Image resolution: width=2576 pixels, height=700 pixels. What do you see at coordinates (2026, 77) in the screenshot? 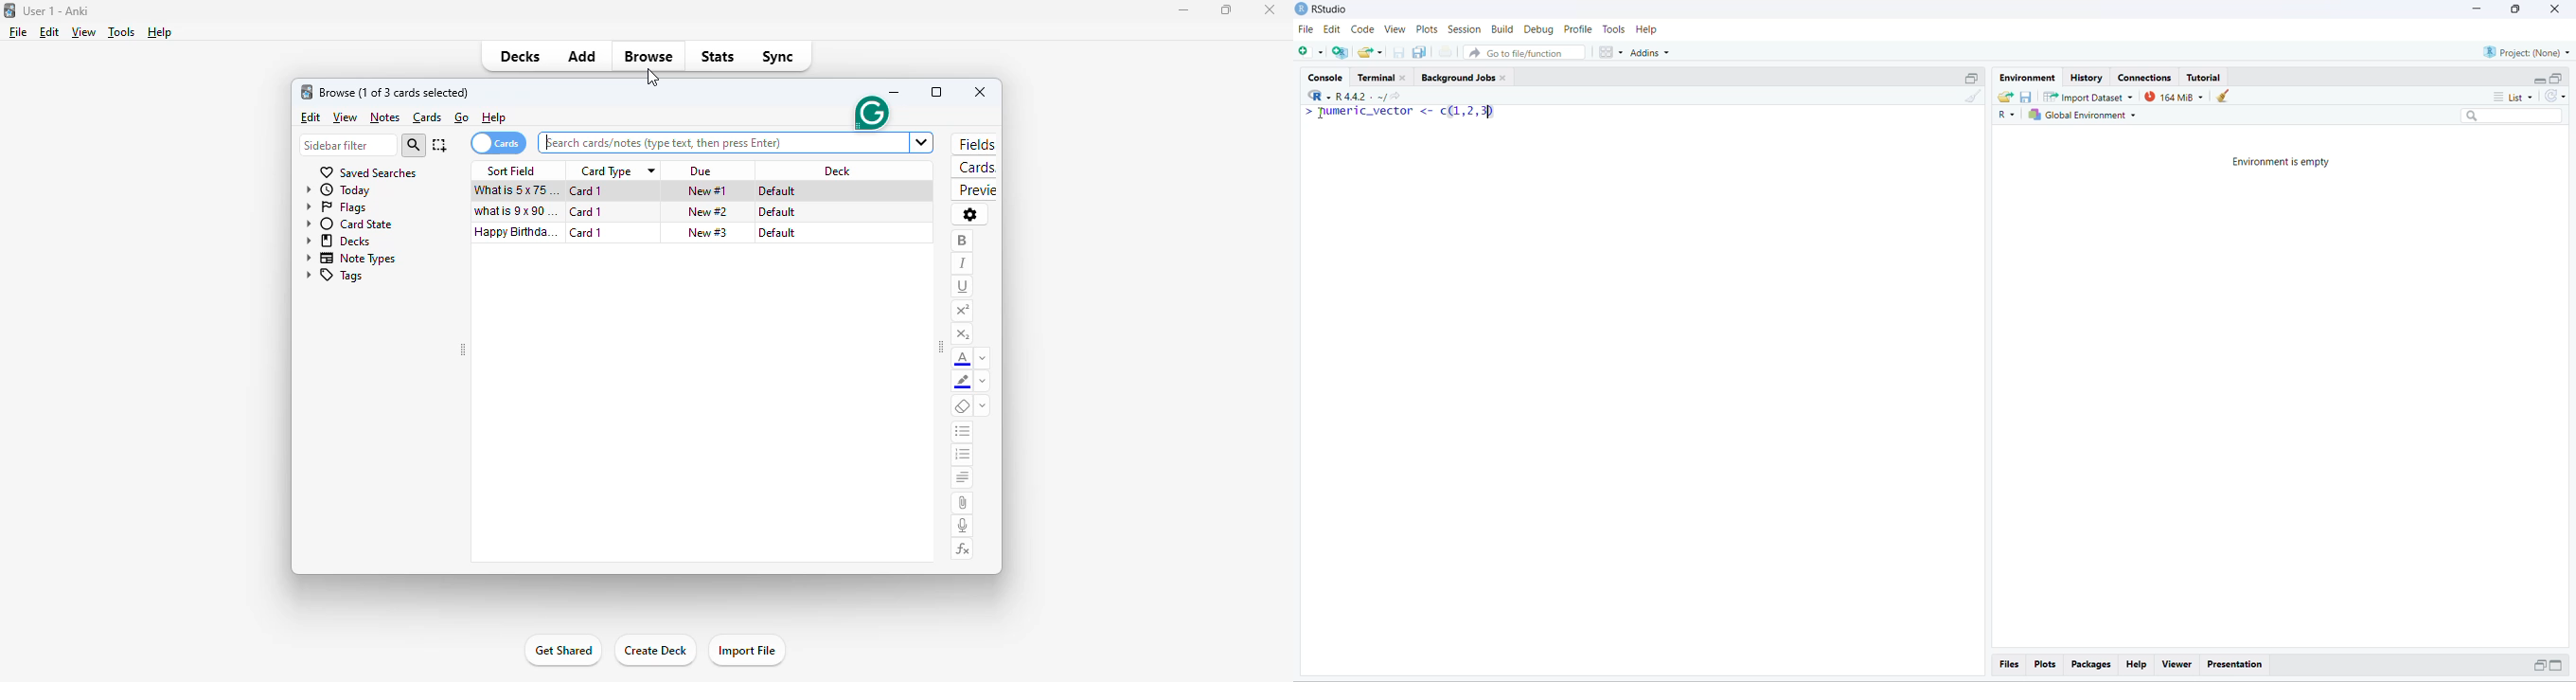
I see `Environment.` at bounding box center [2026, 77].